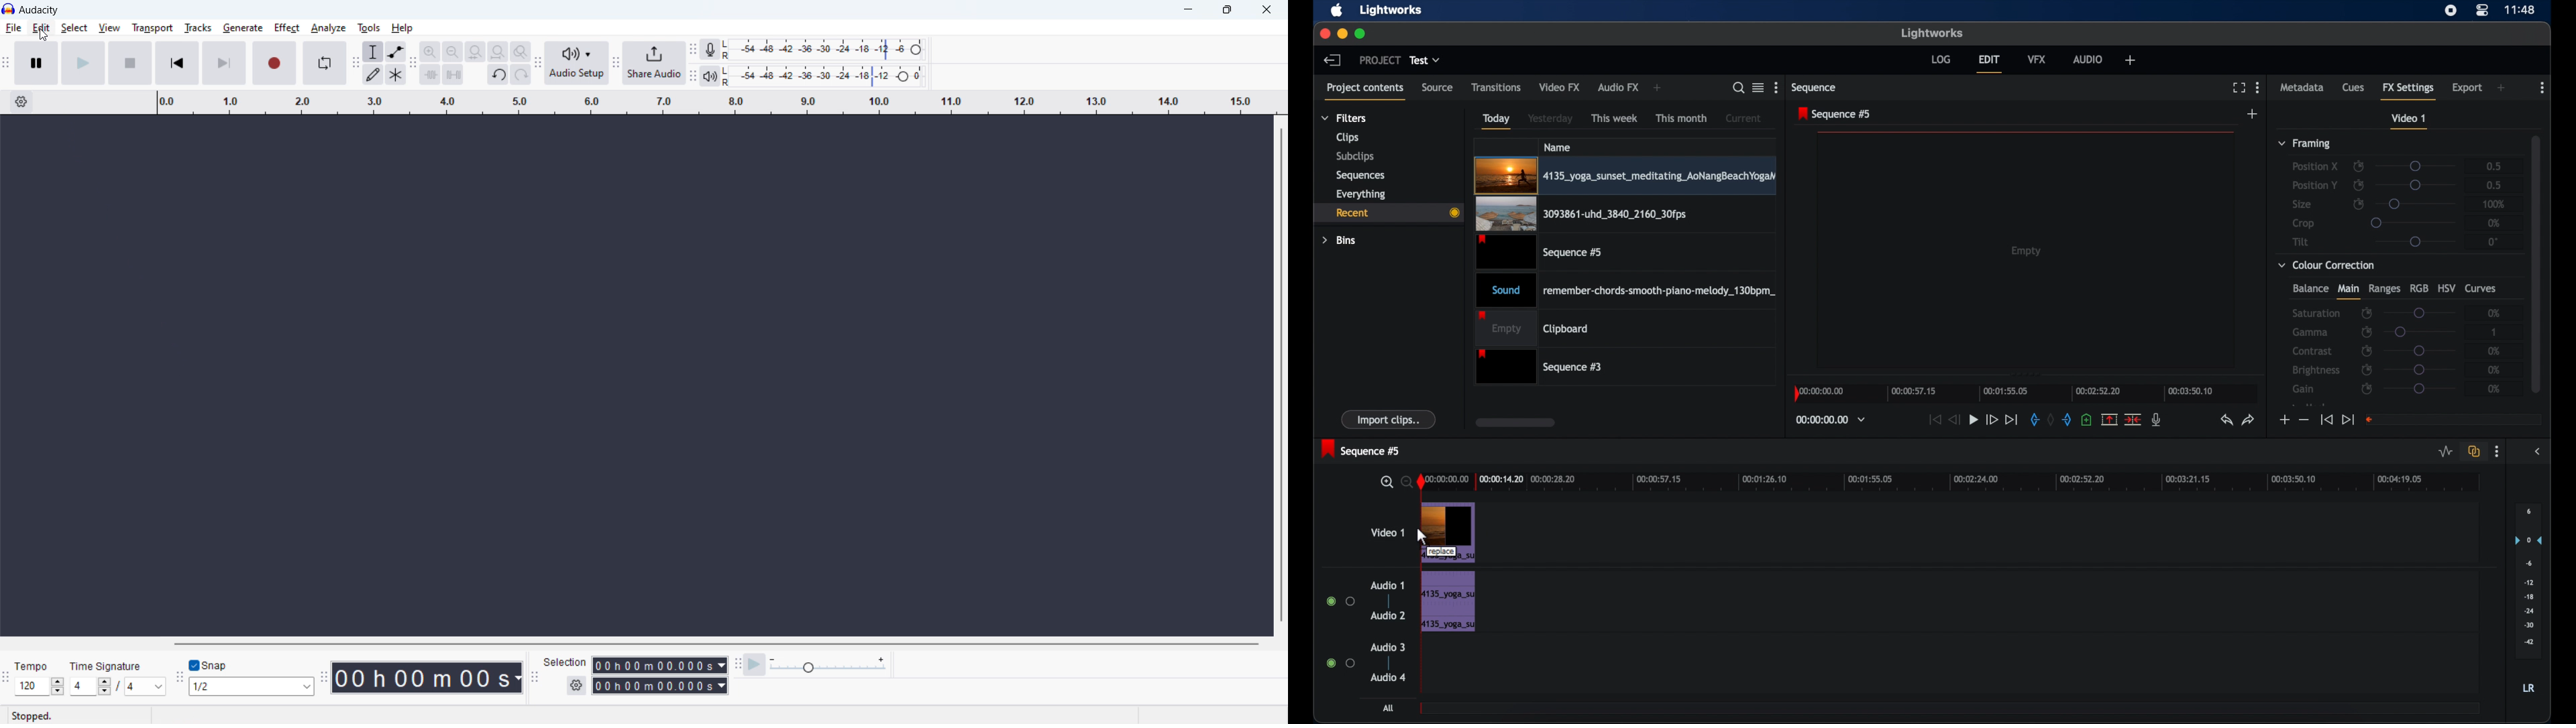  I want to click on Time Signature - indicates section for time signature of audio, so click(105, 666).